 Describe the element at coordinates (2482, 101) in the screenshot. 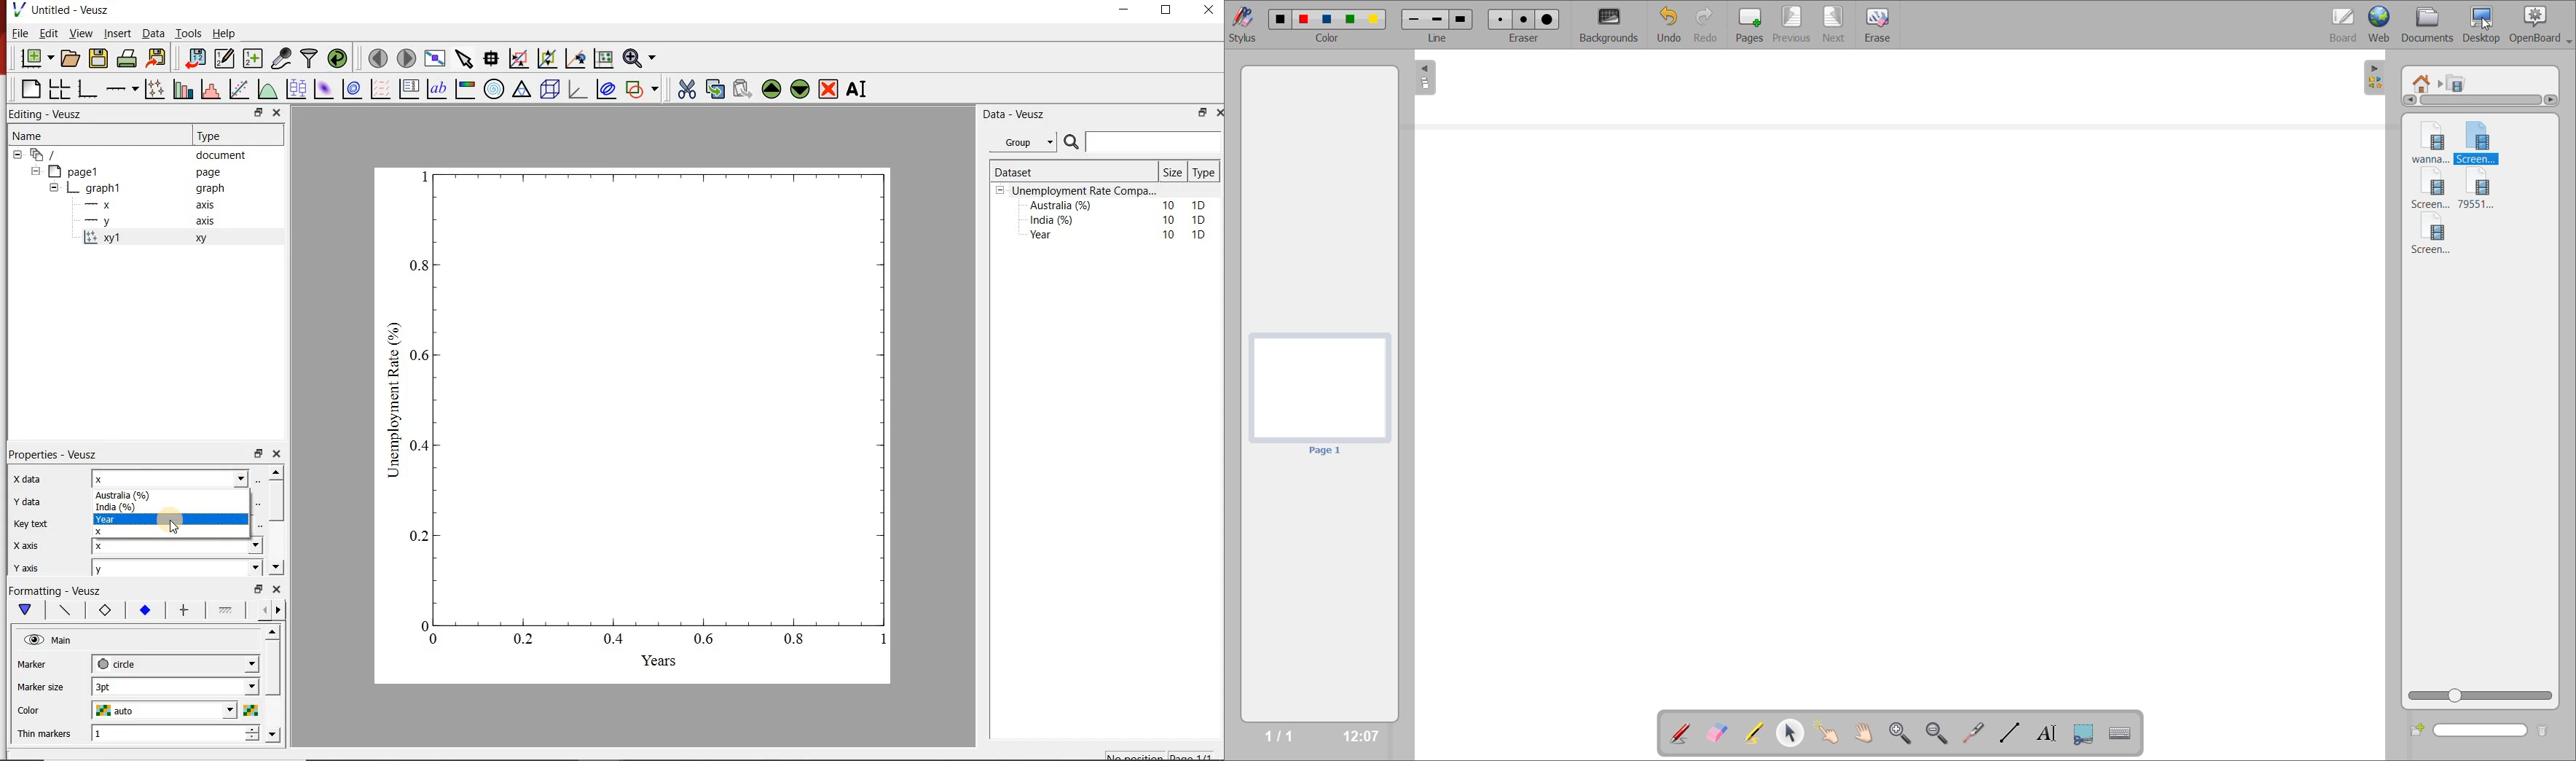

I see `horizontal scroll bar` at that location.